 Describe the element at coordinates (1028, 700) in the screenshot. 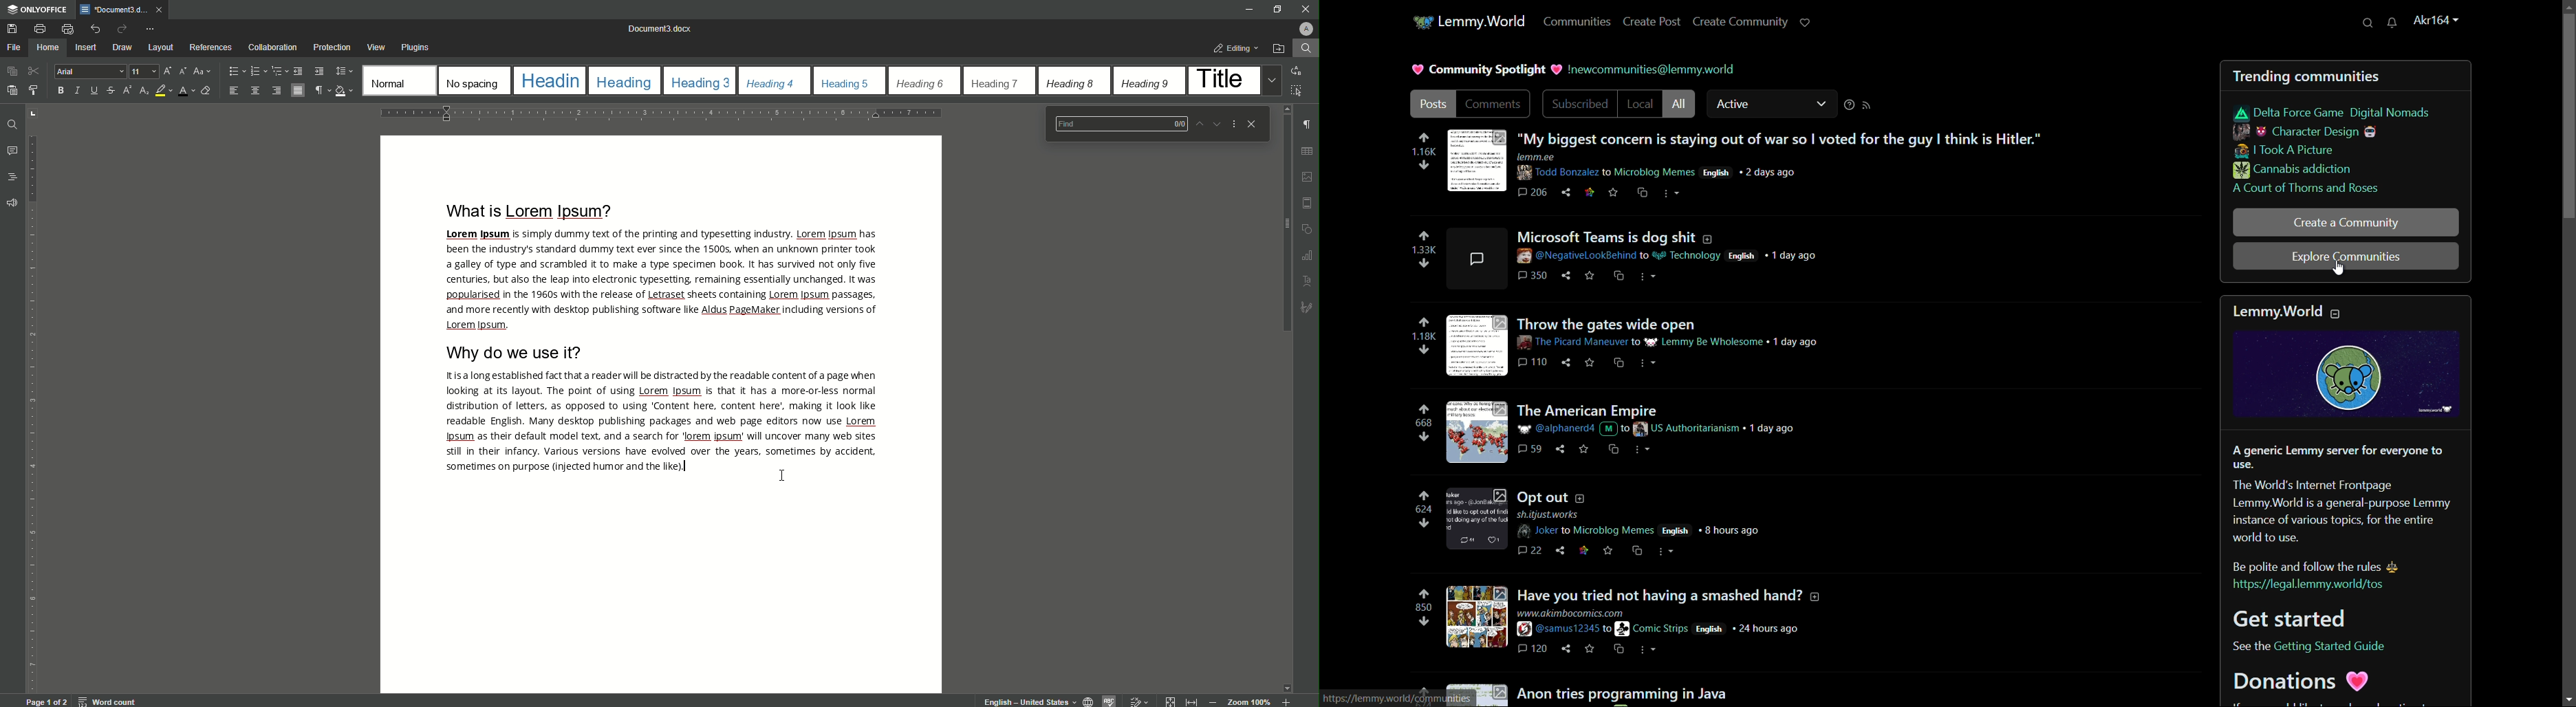

I see `English - United States` at that location.